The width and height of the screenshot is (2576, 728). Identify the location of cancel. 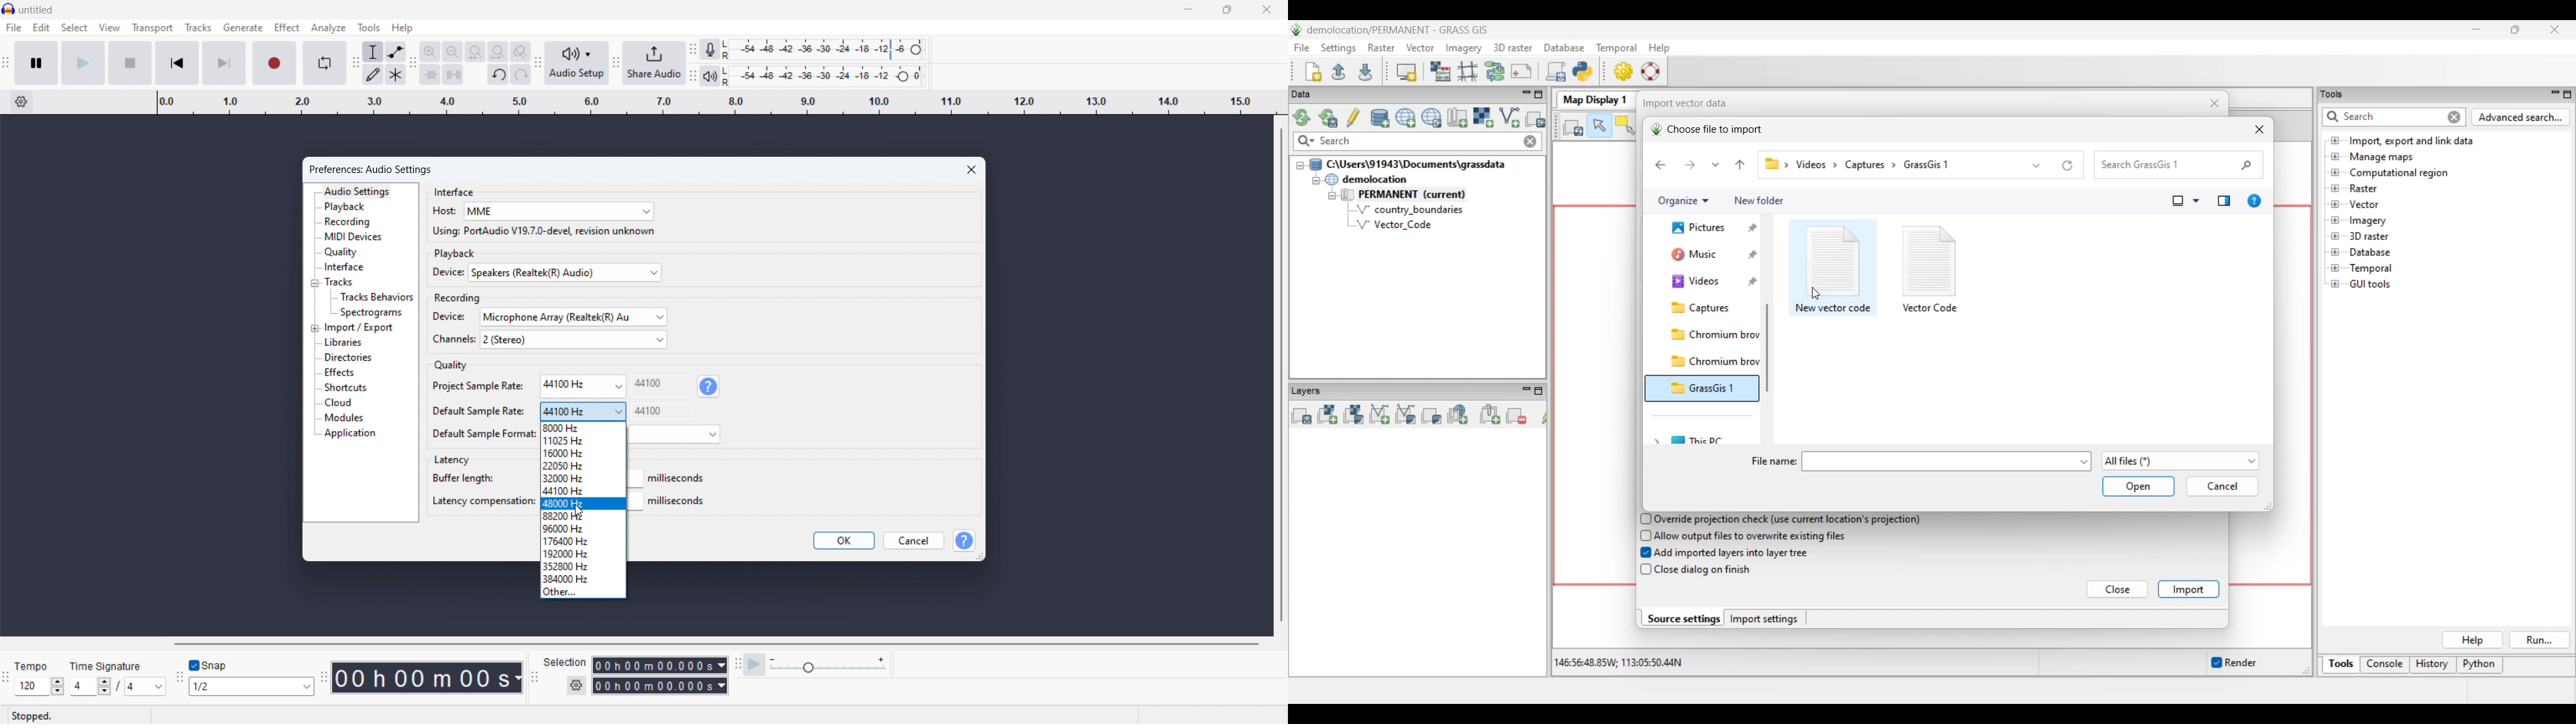
(912, 541).